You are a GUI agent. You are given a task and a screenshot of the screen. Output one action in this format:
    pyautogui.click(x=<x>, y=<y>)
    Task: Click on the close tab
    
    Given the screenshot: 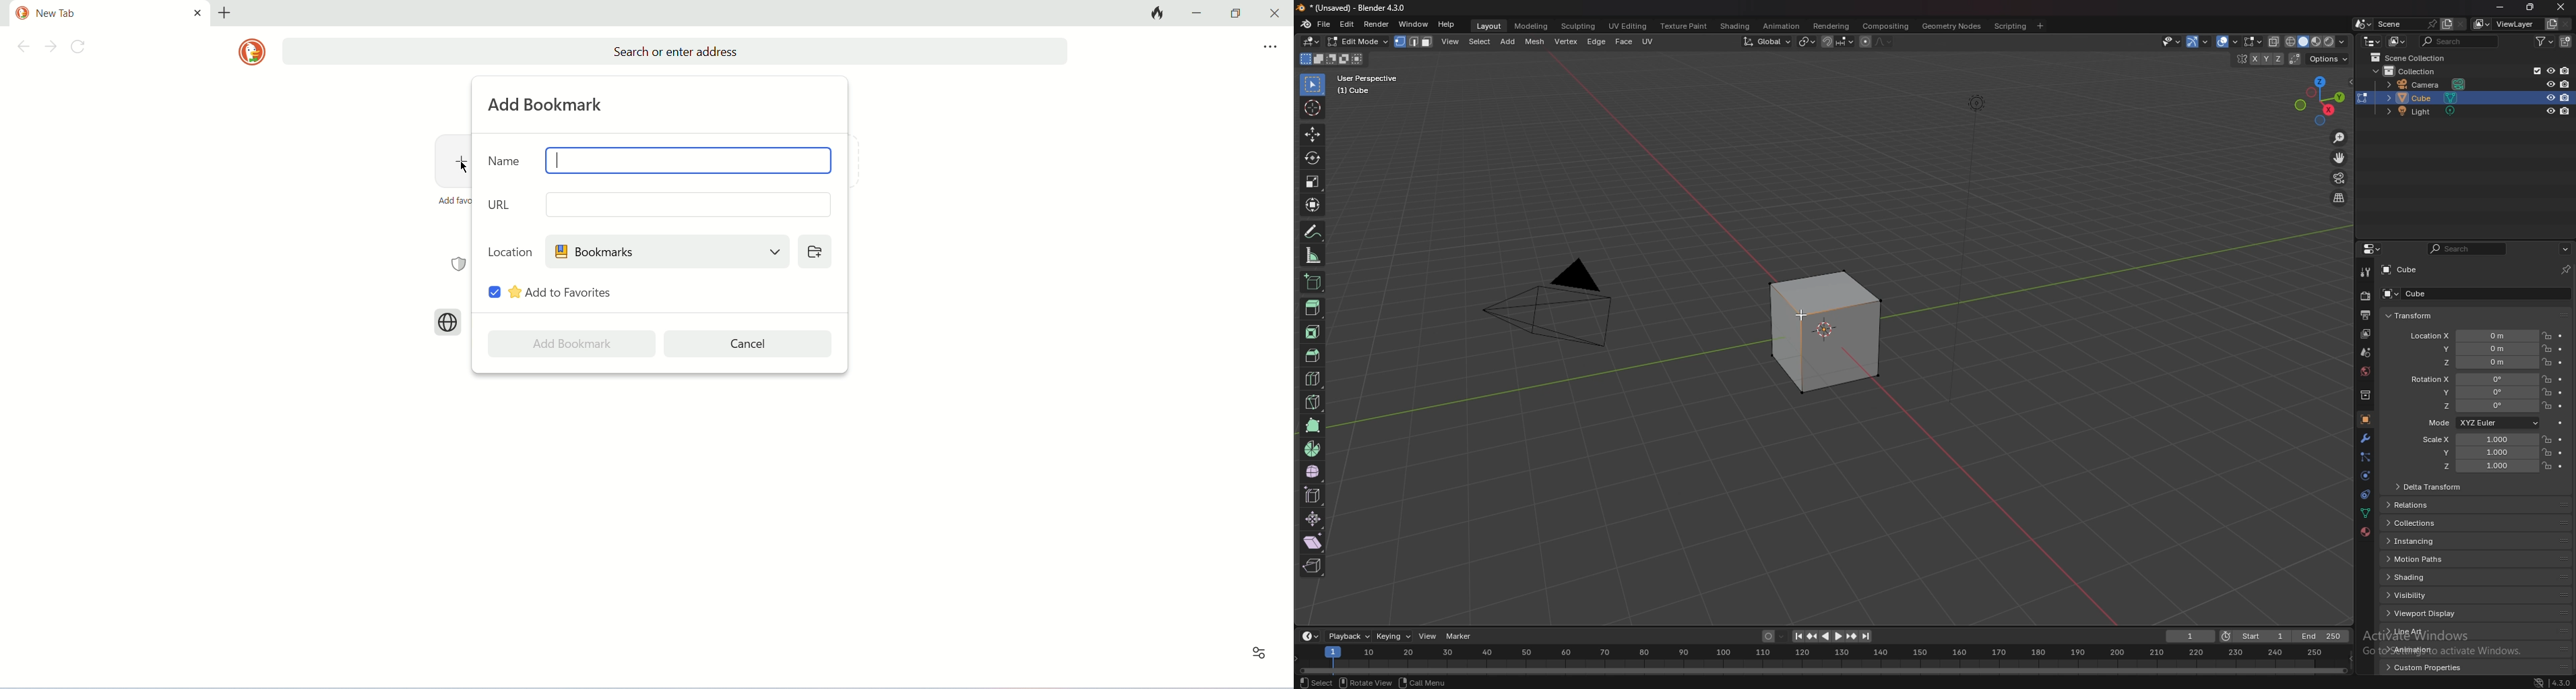 What is the action you would take?
    pyautogui.click(x=197, y=12)
    